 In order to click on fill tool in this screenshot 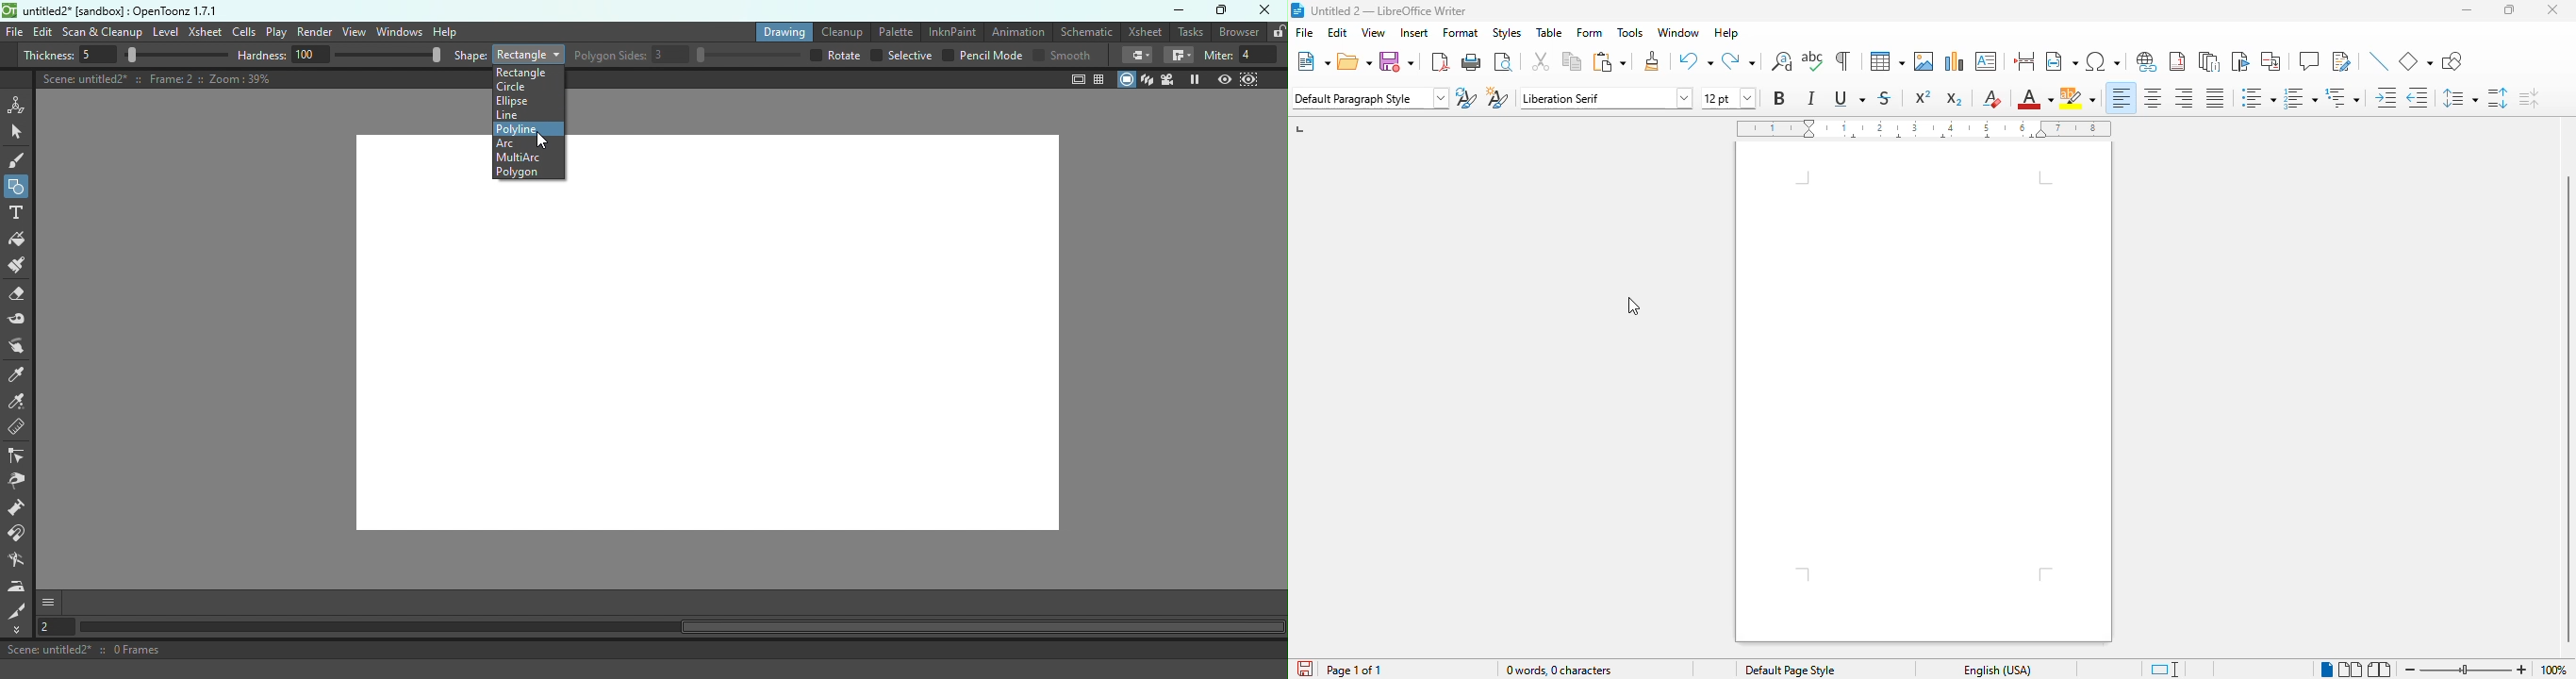, I will do `click(1137, 56)`.